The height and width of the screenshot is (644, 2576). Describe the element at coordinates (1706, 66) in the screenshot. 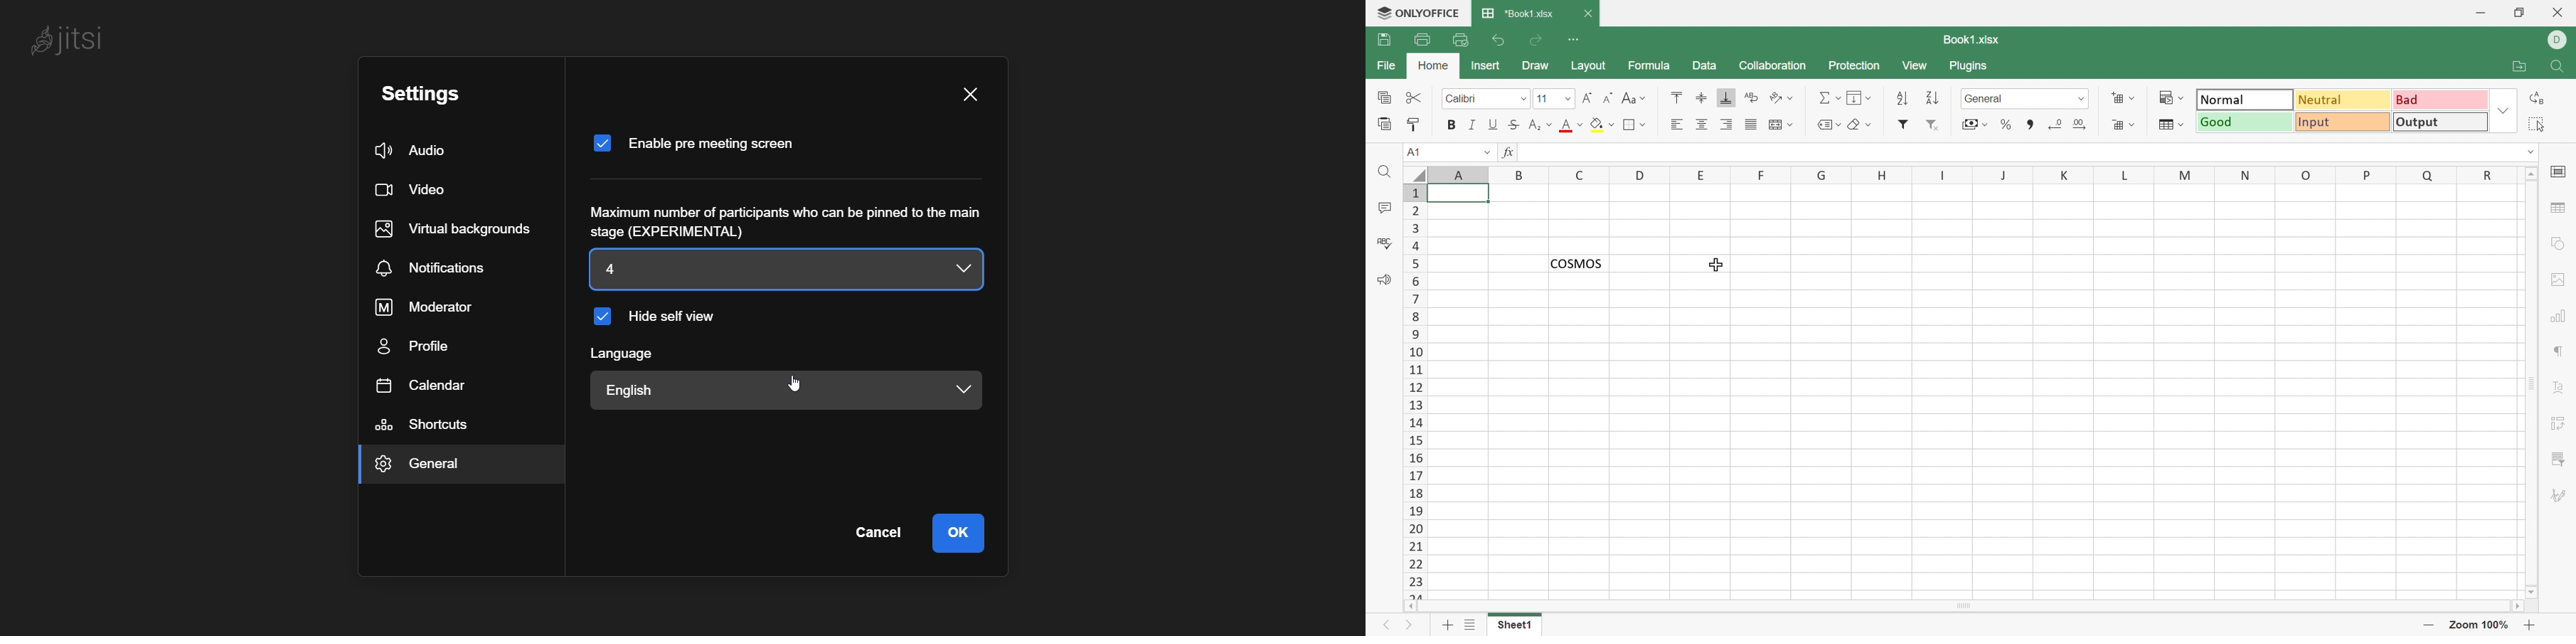

I see `Data` at that location.